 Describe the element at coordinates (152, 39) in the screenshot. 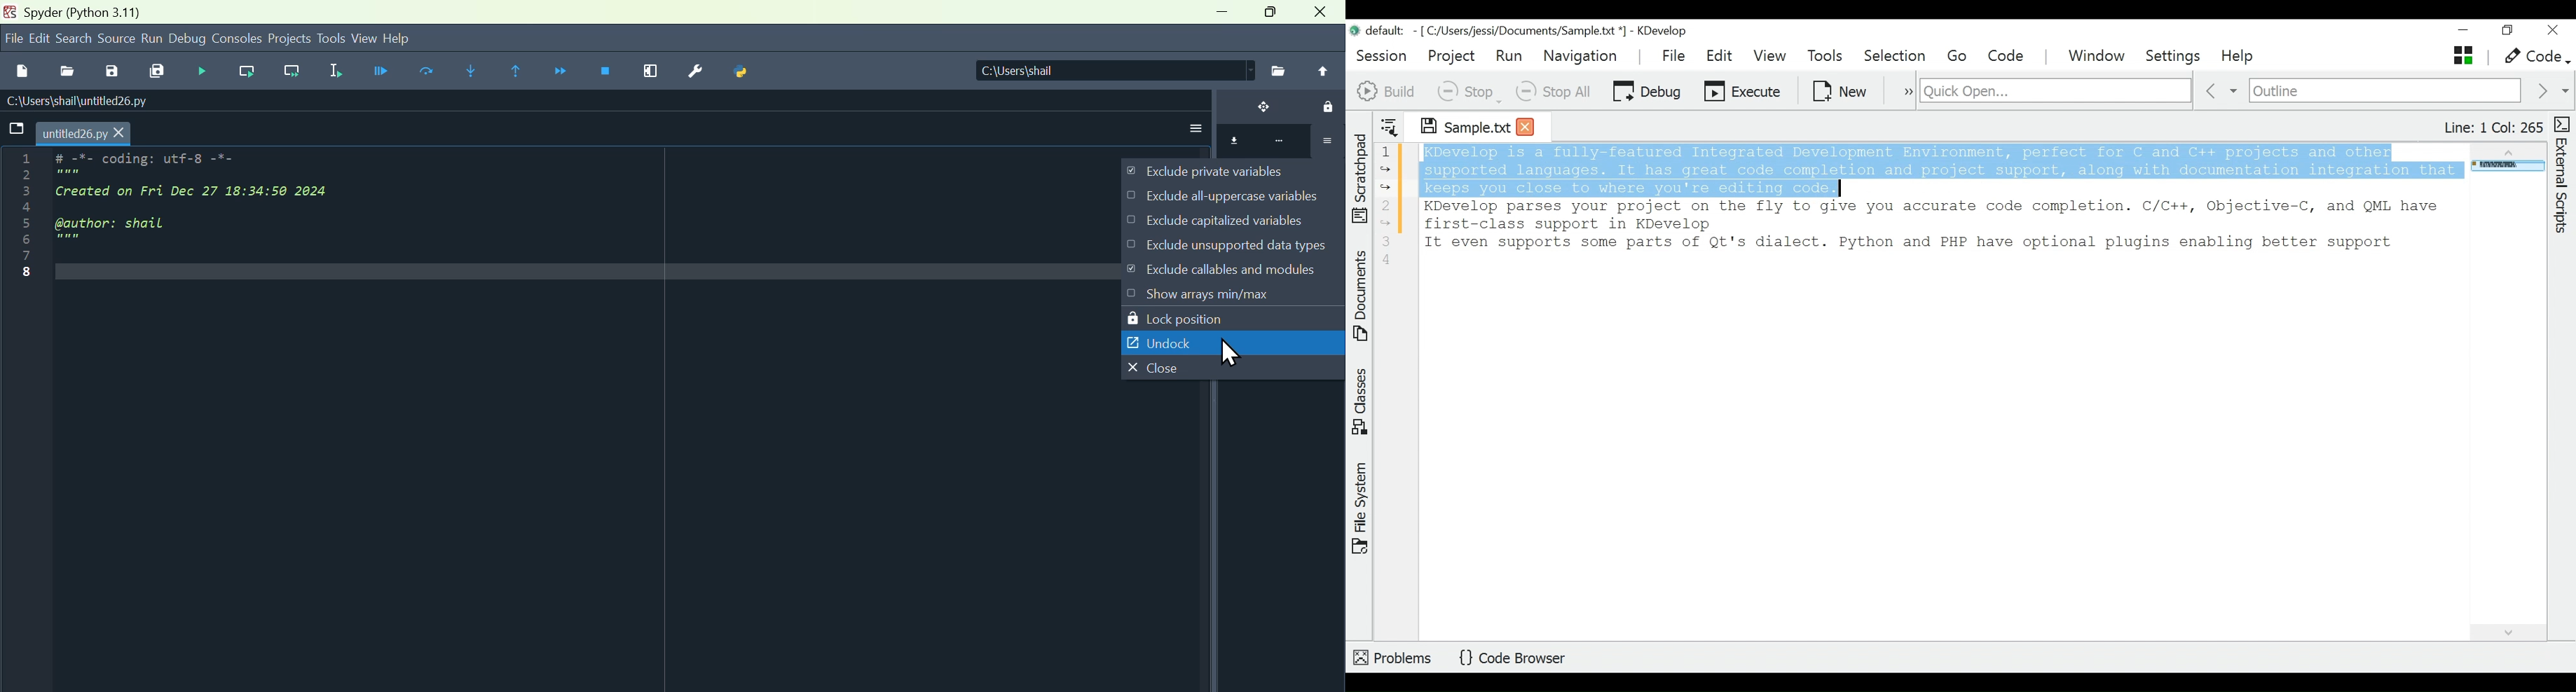

I see `run` at that location.